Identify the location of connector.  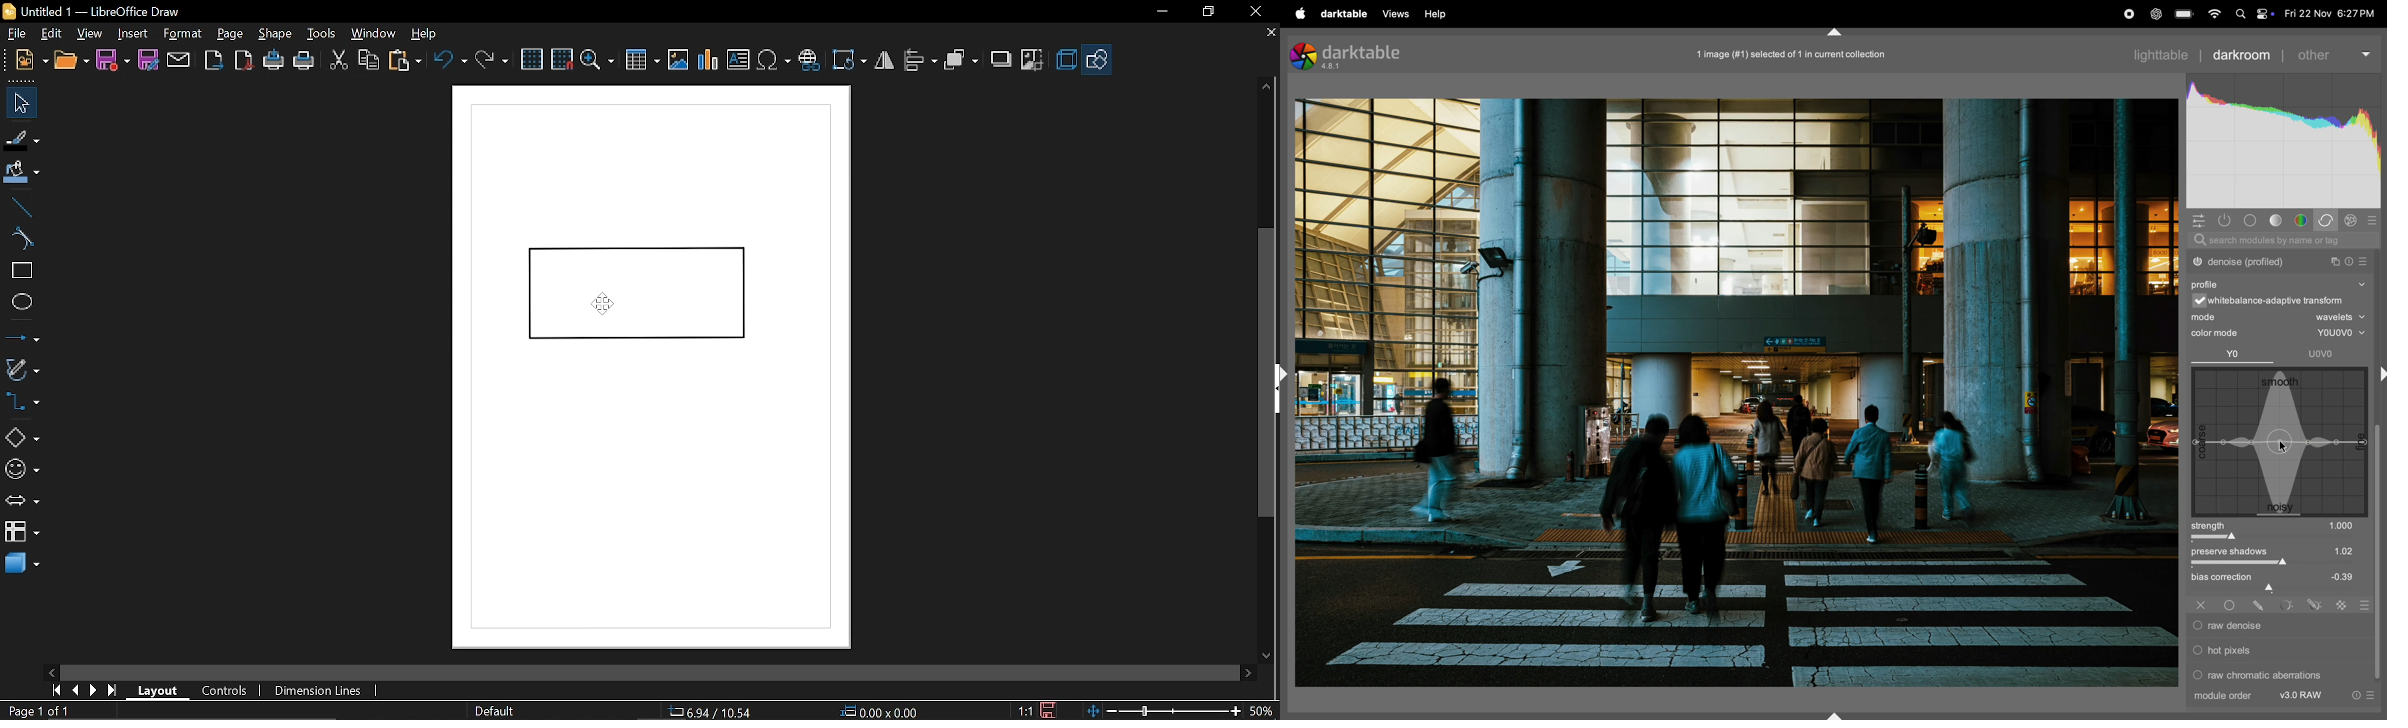
(21, 402).